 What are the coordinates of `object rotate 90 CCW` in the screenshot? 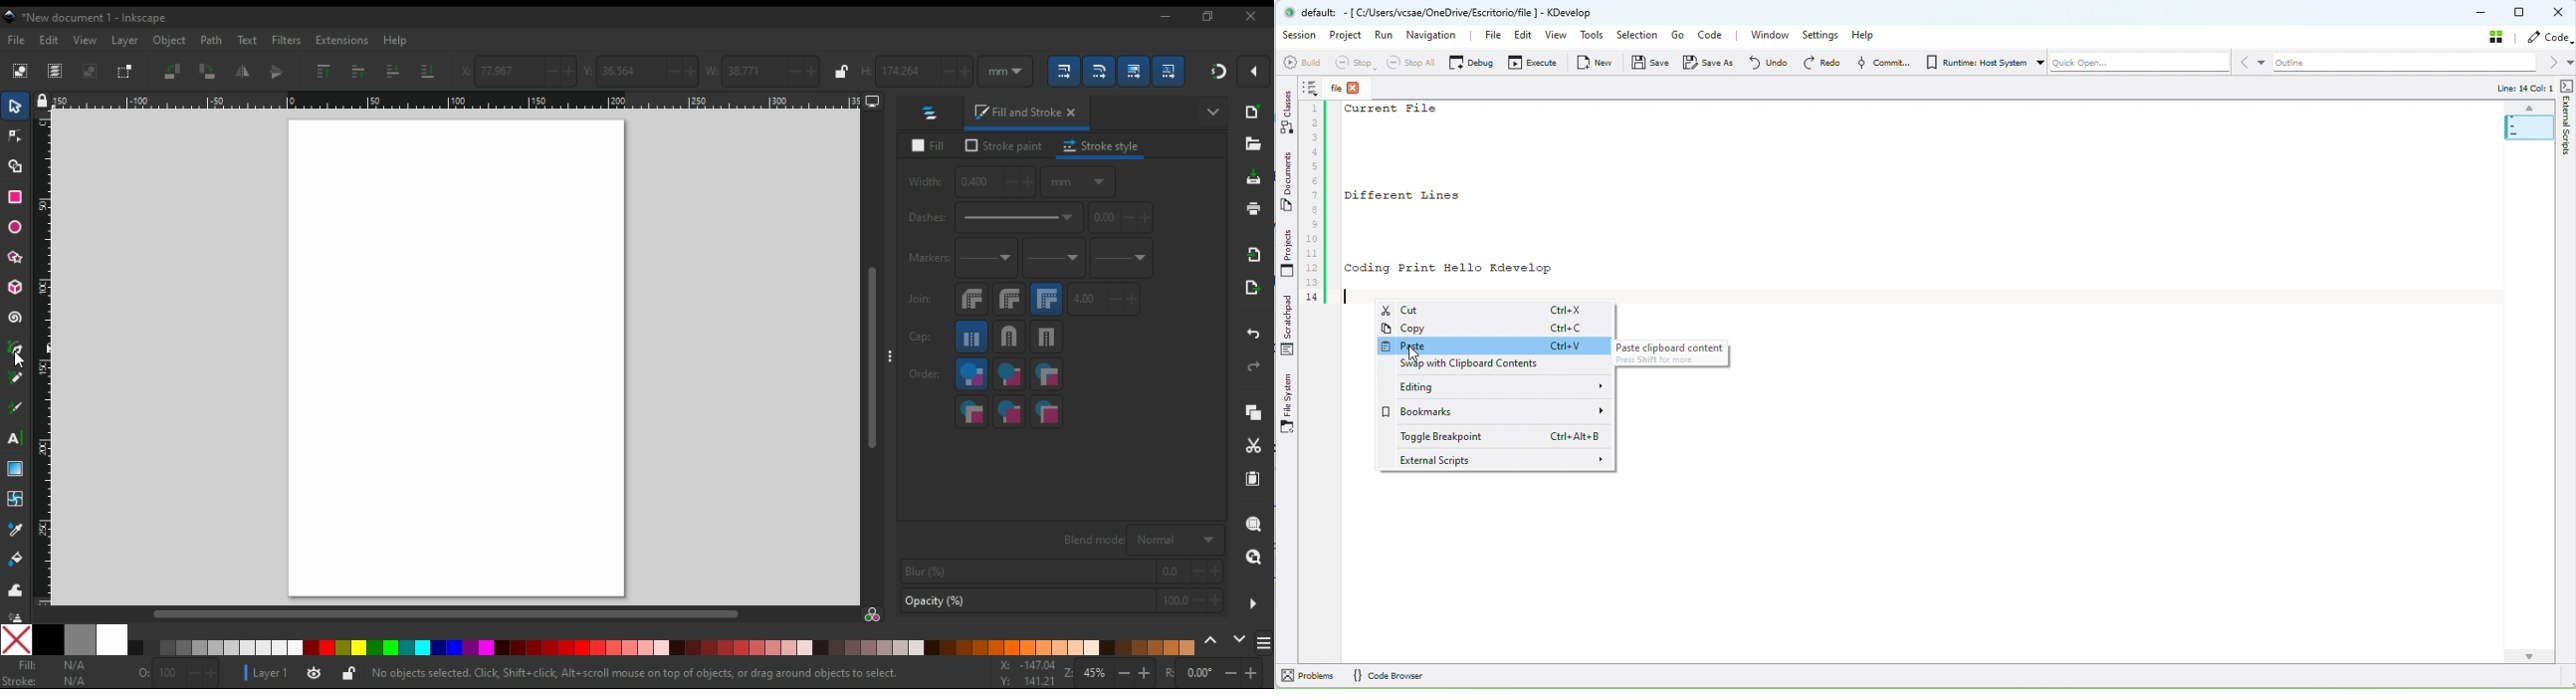 It's located at (171, 72).